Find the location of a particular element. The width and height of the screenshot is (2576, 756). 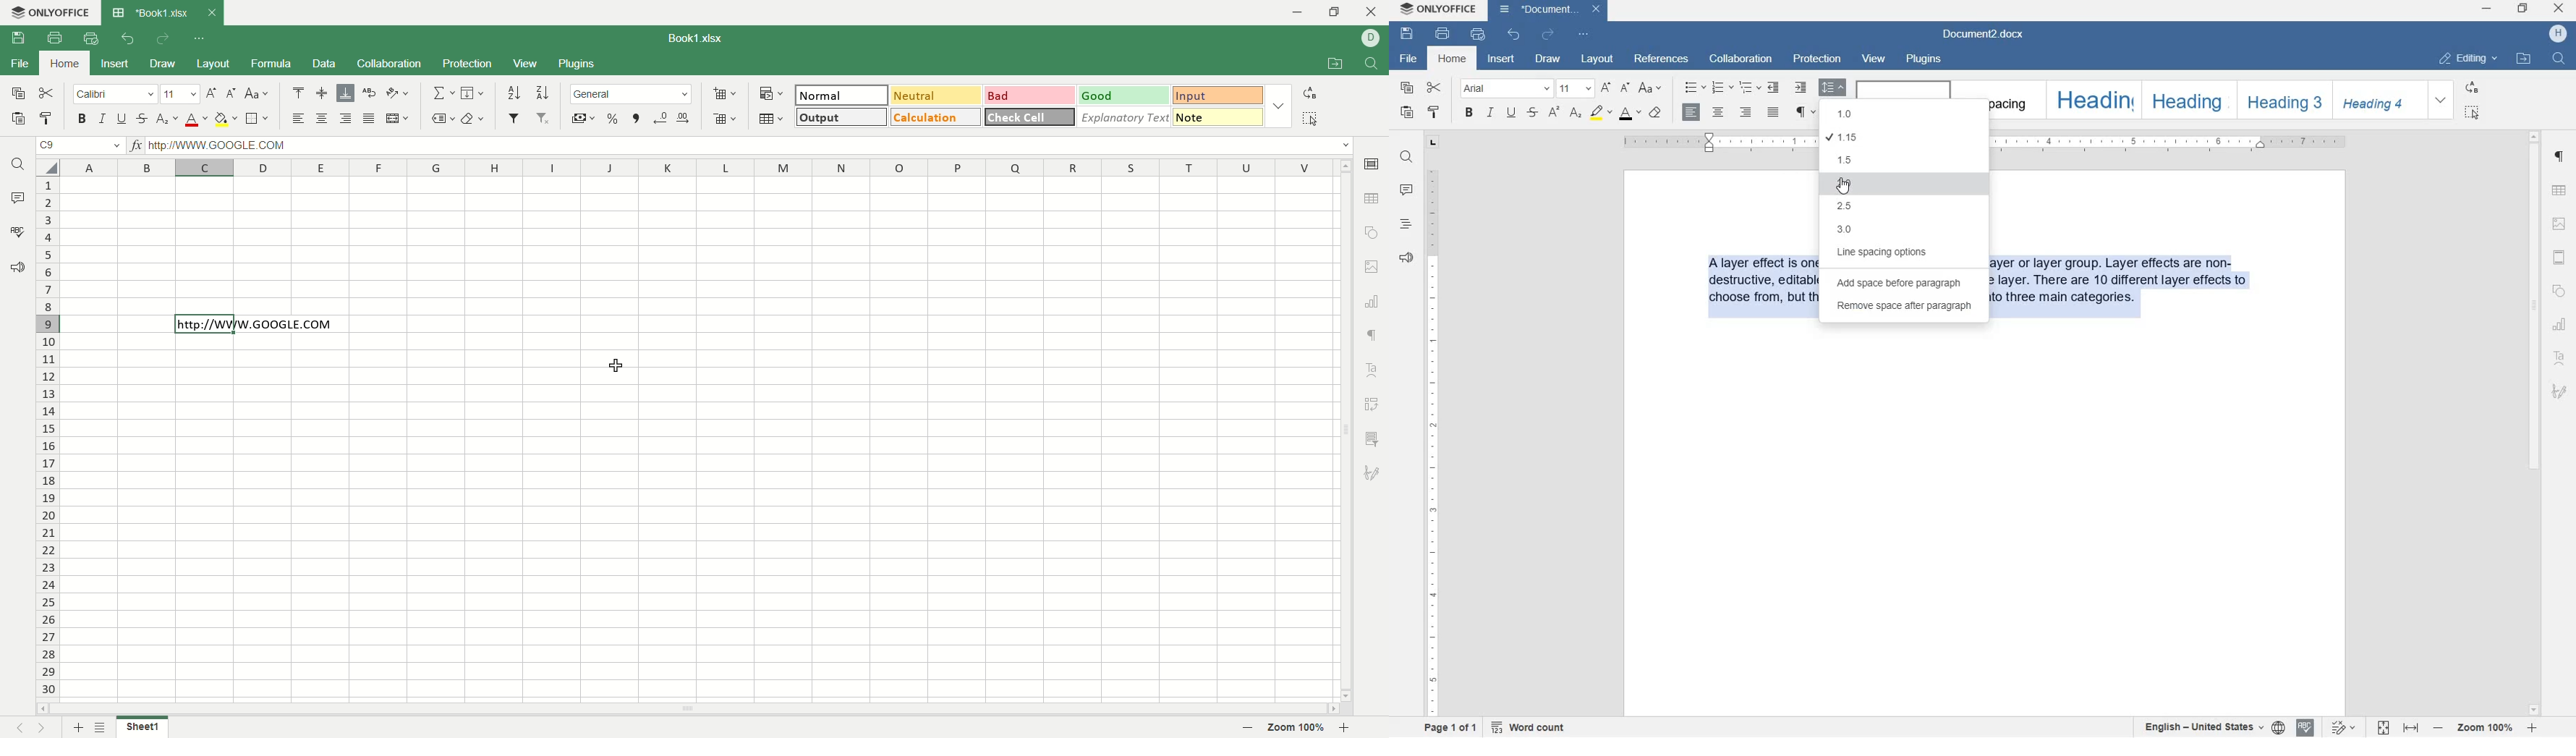

text art settings is located at coordinates (1372, 365).